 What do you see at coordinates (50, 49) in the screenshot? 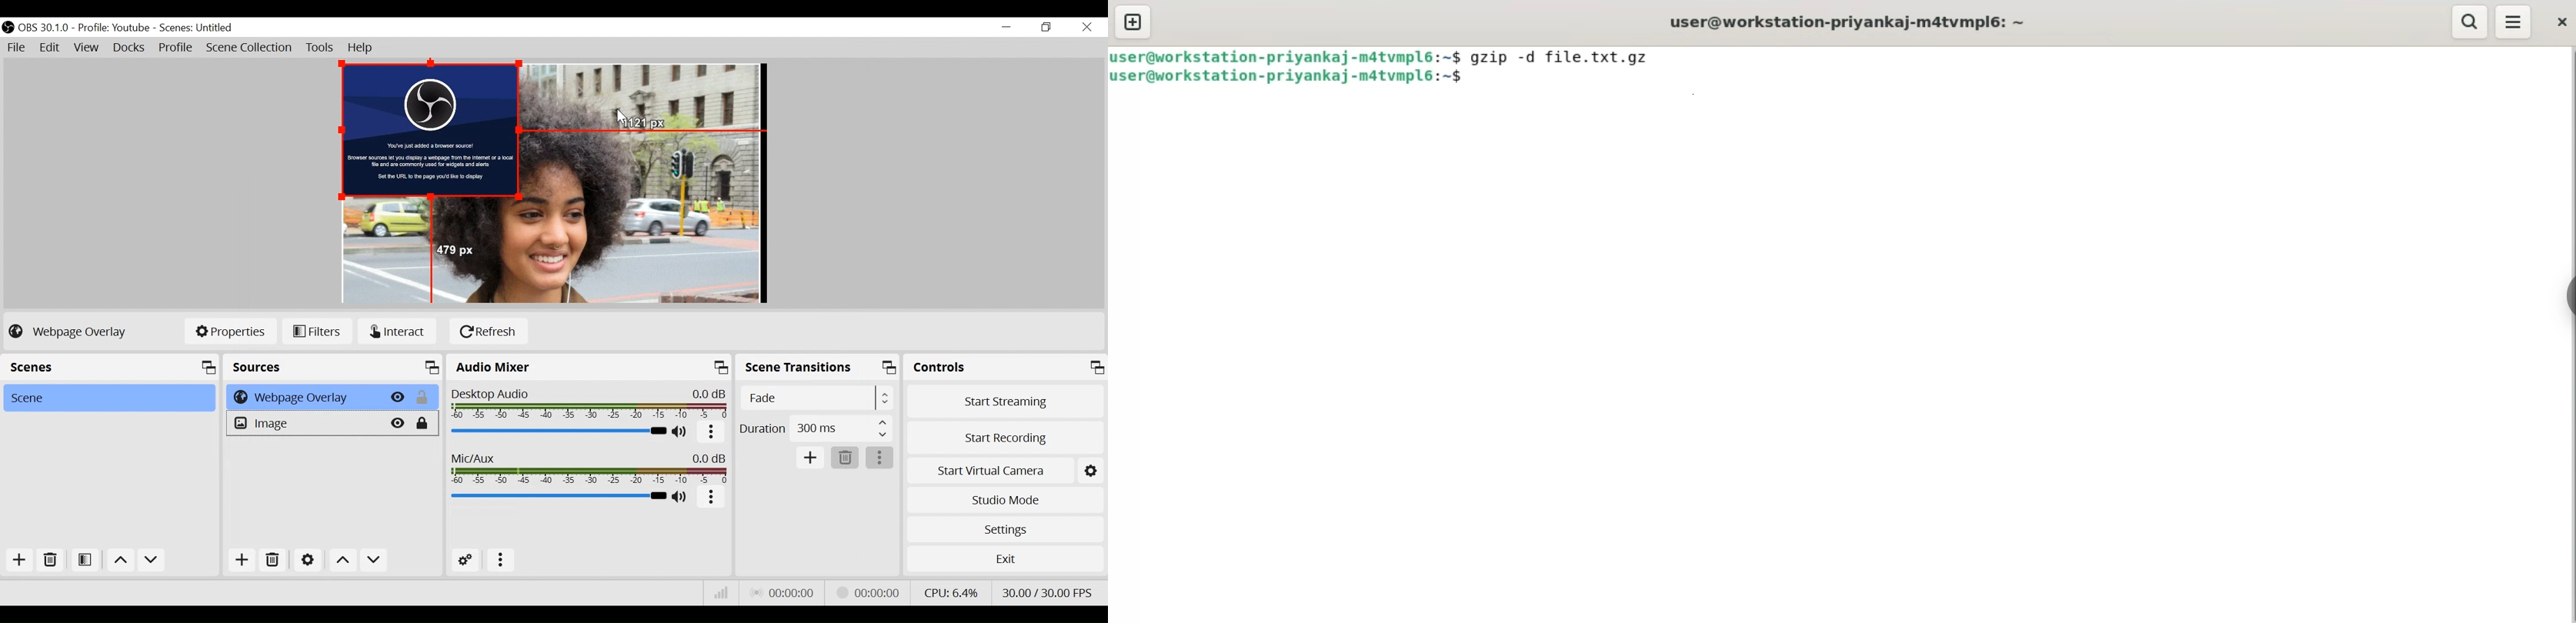
I see `Edit` at bounding box center [50, 49].